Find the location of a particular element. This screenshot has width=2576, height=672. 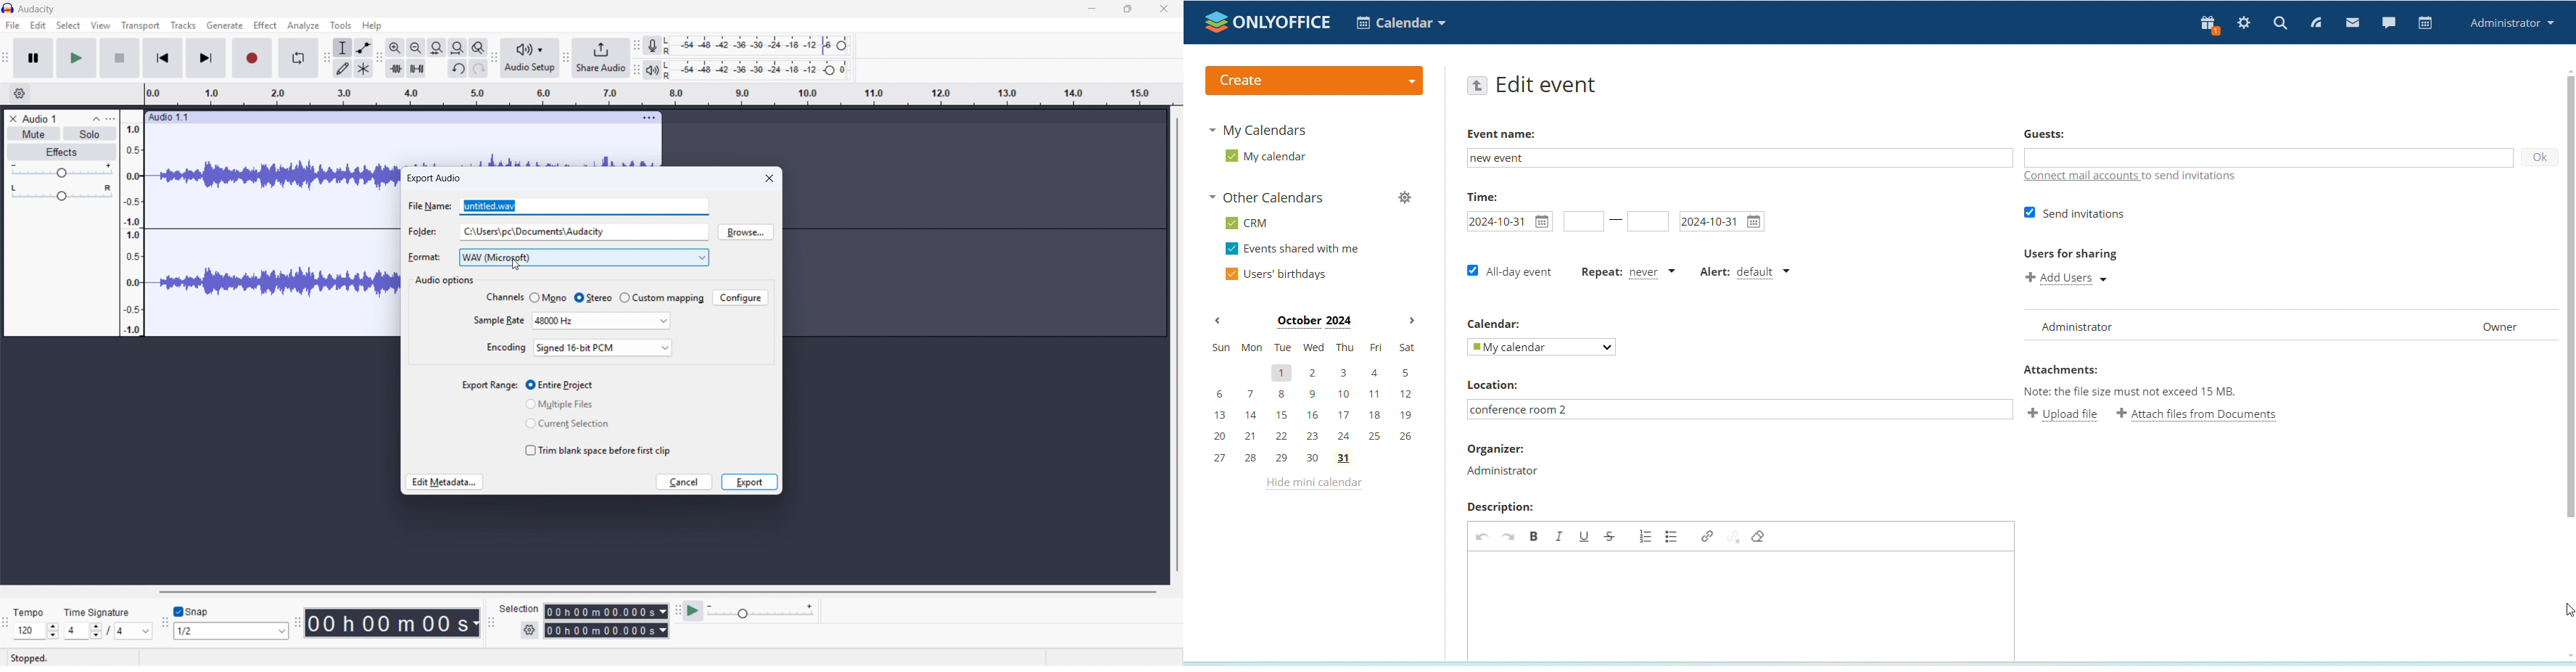

Envelope tool  is located at coordinates (363, 47).